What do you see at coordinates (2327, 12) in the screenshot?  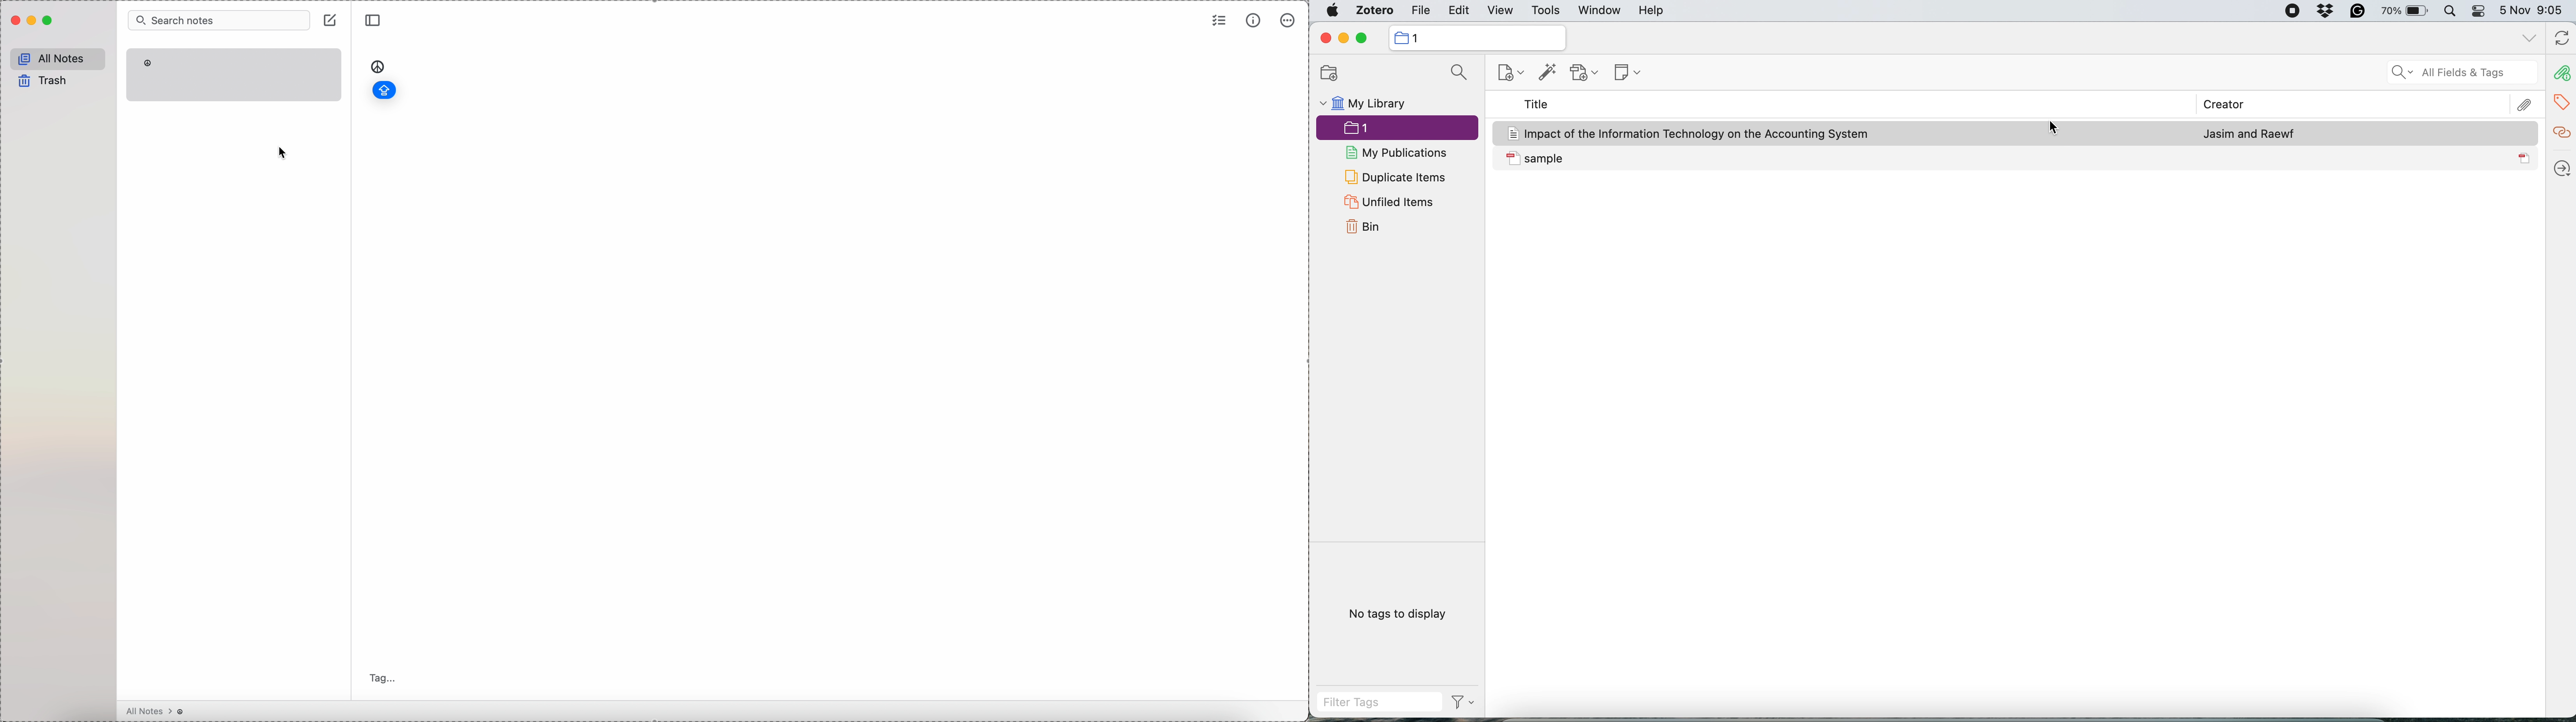 I see `dropbox` at bounding box center [2327, 12].